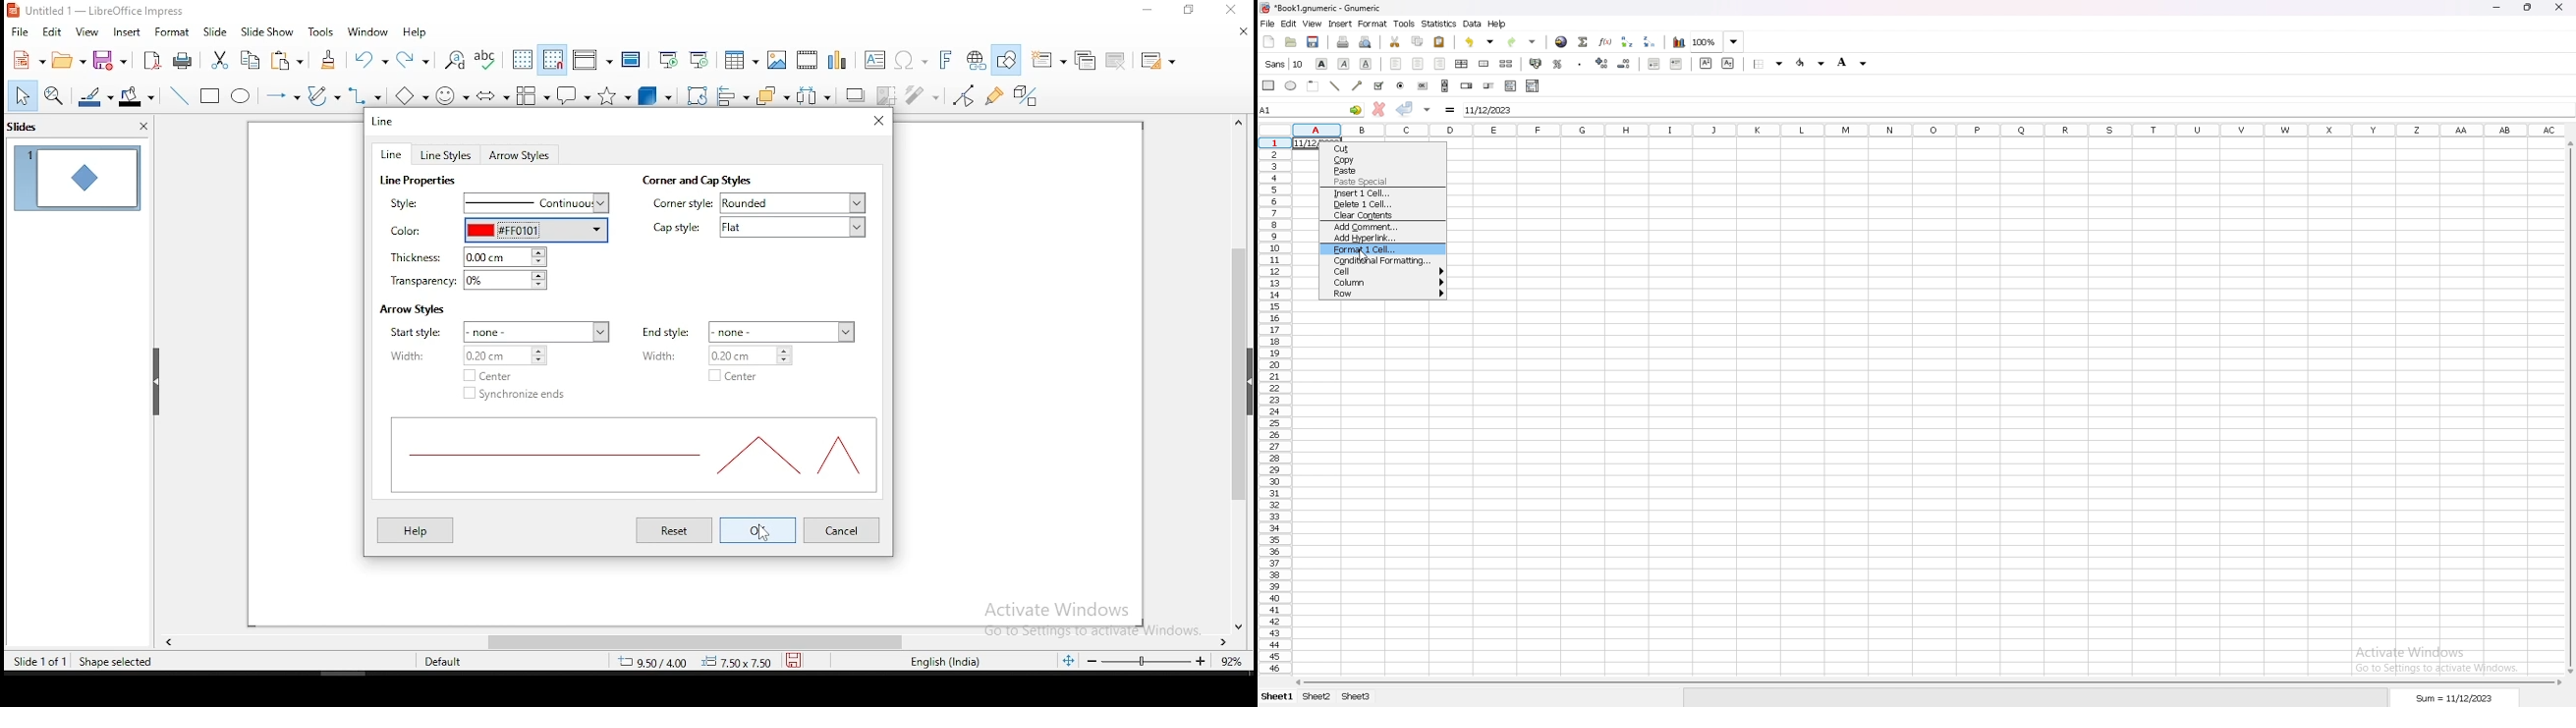 The image size is (2576, 728). What do you see at coordinates (1811, 63) in the screenshot?
I see `foreground` at bounding box center [1811, 63].